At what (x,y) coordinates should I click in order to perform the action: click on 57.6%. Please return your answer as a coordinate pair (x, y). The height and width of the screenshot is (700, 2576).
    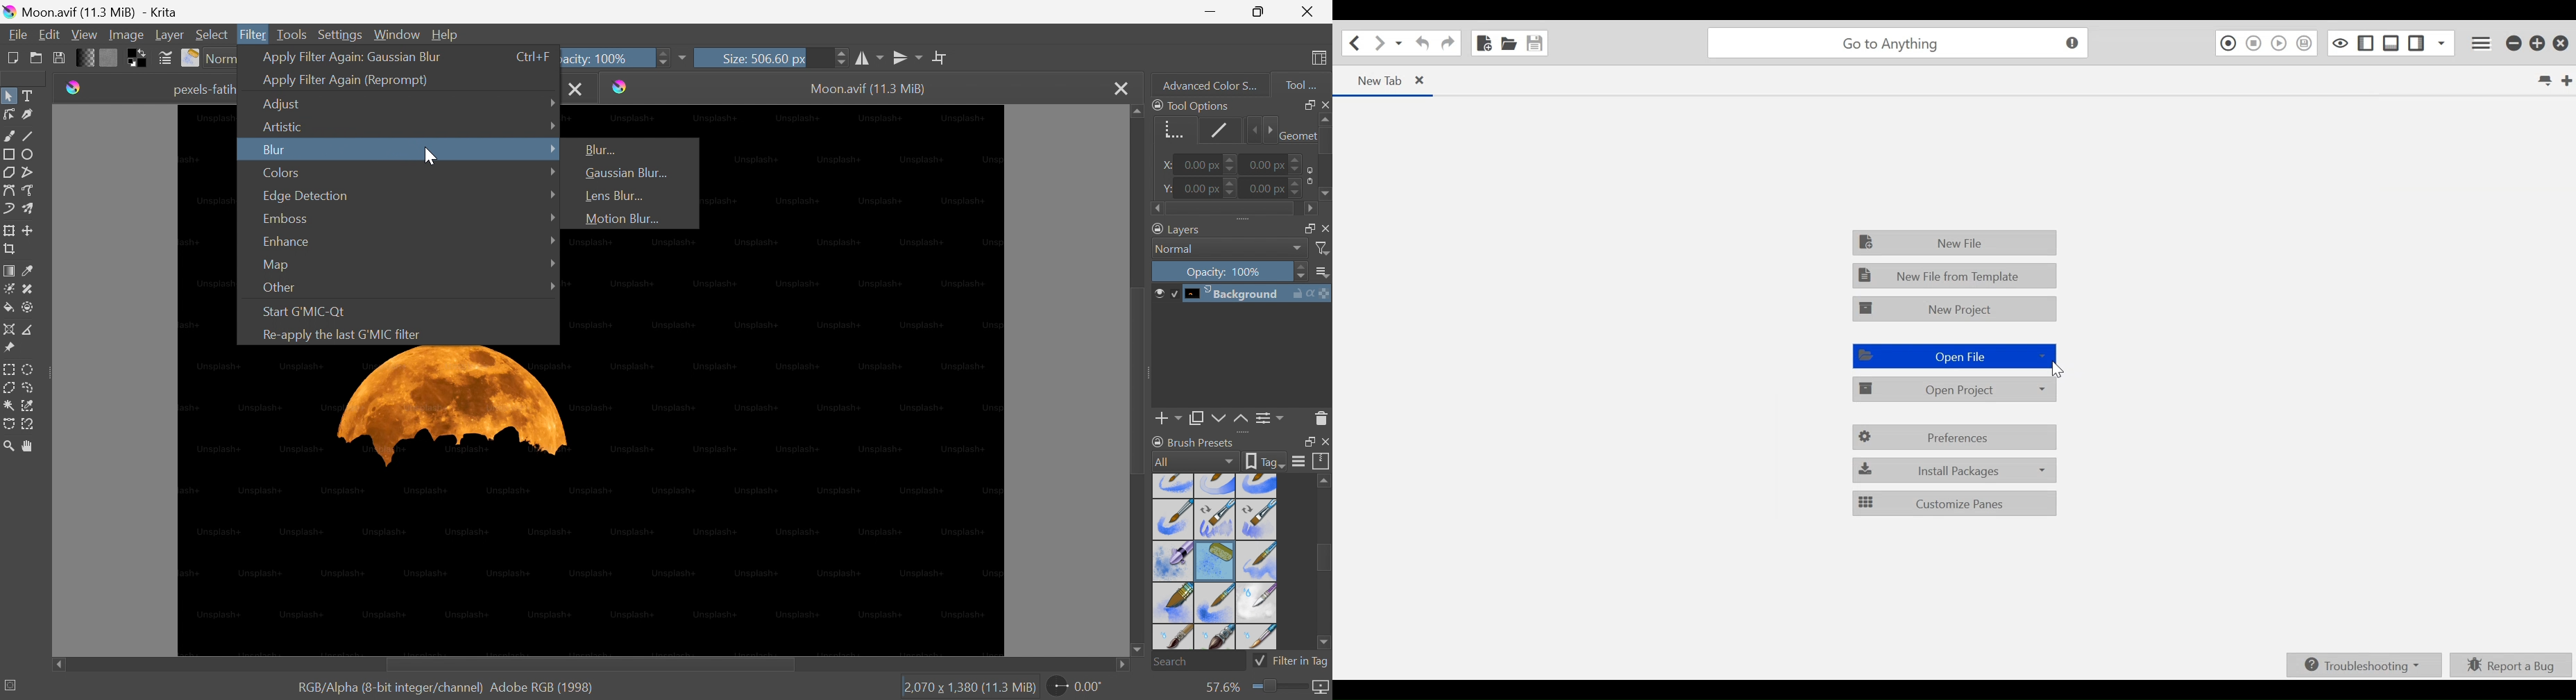
    Looking at the image, I should click on (1220, 688).